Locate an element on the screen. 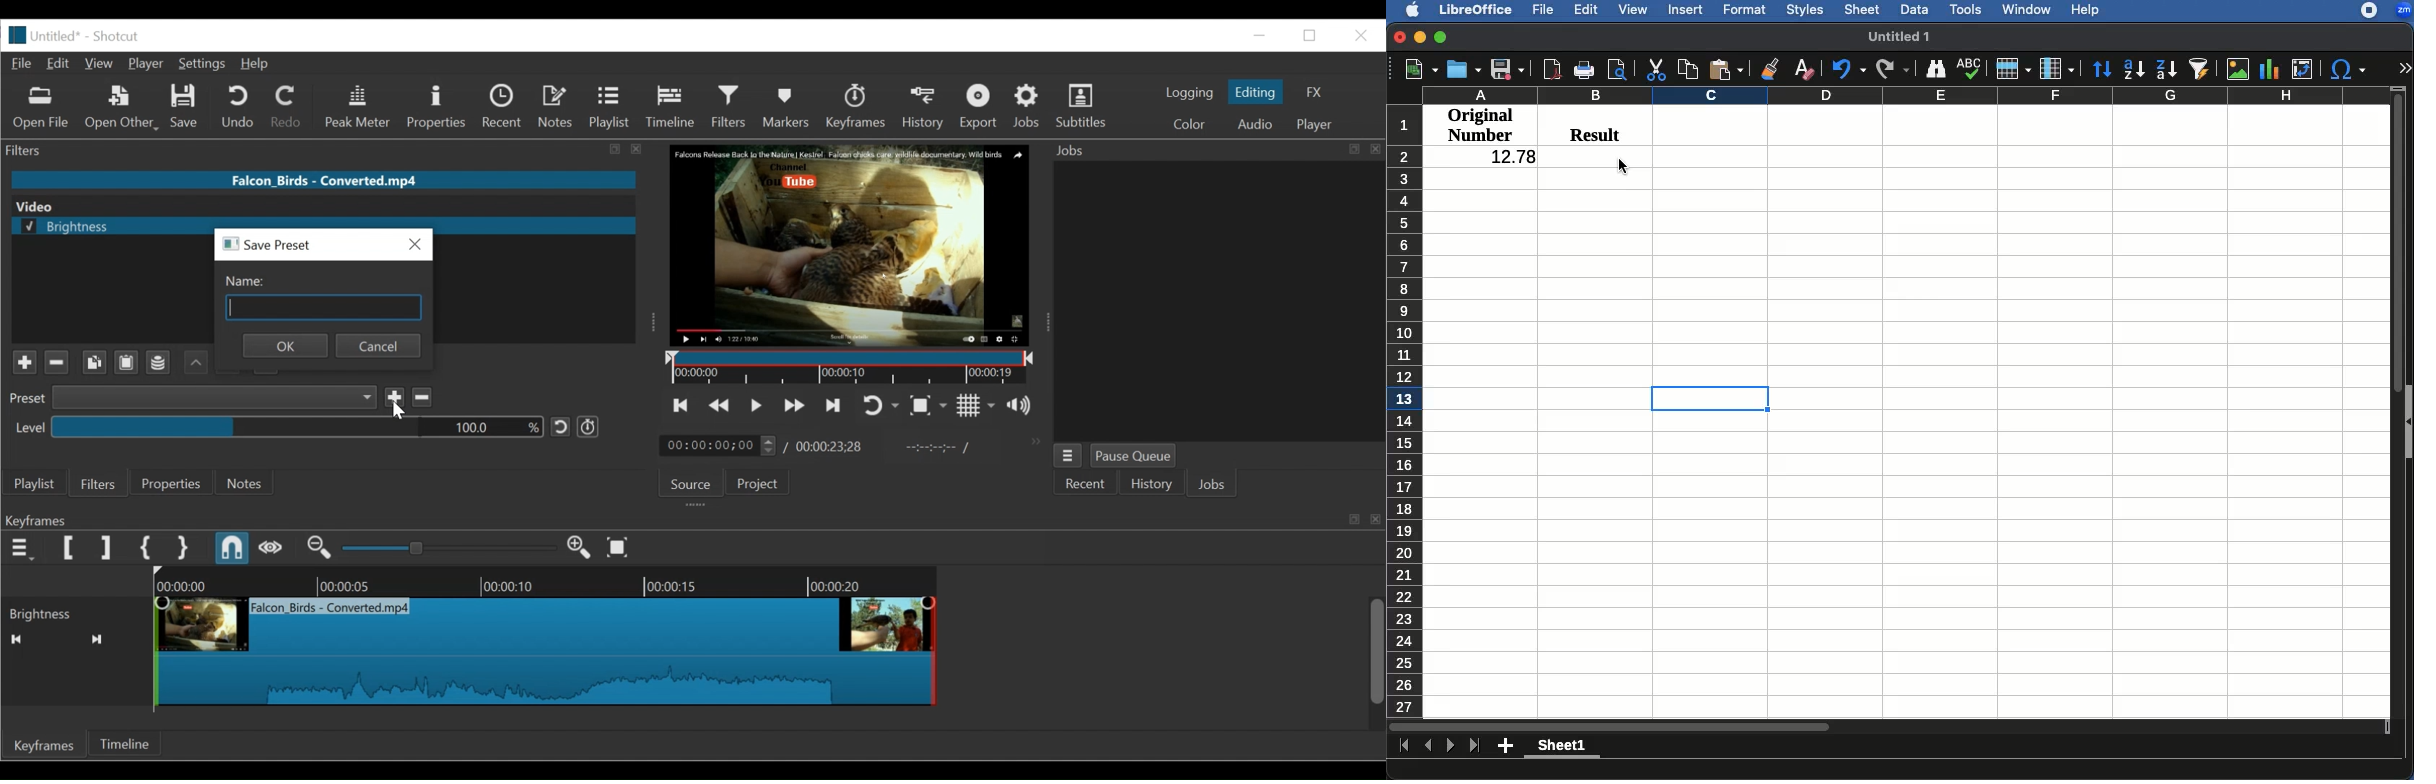 This screenshot has width=2436, height=784. logging is located at coordinates (1189, 94).